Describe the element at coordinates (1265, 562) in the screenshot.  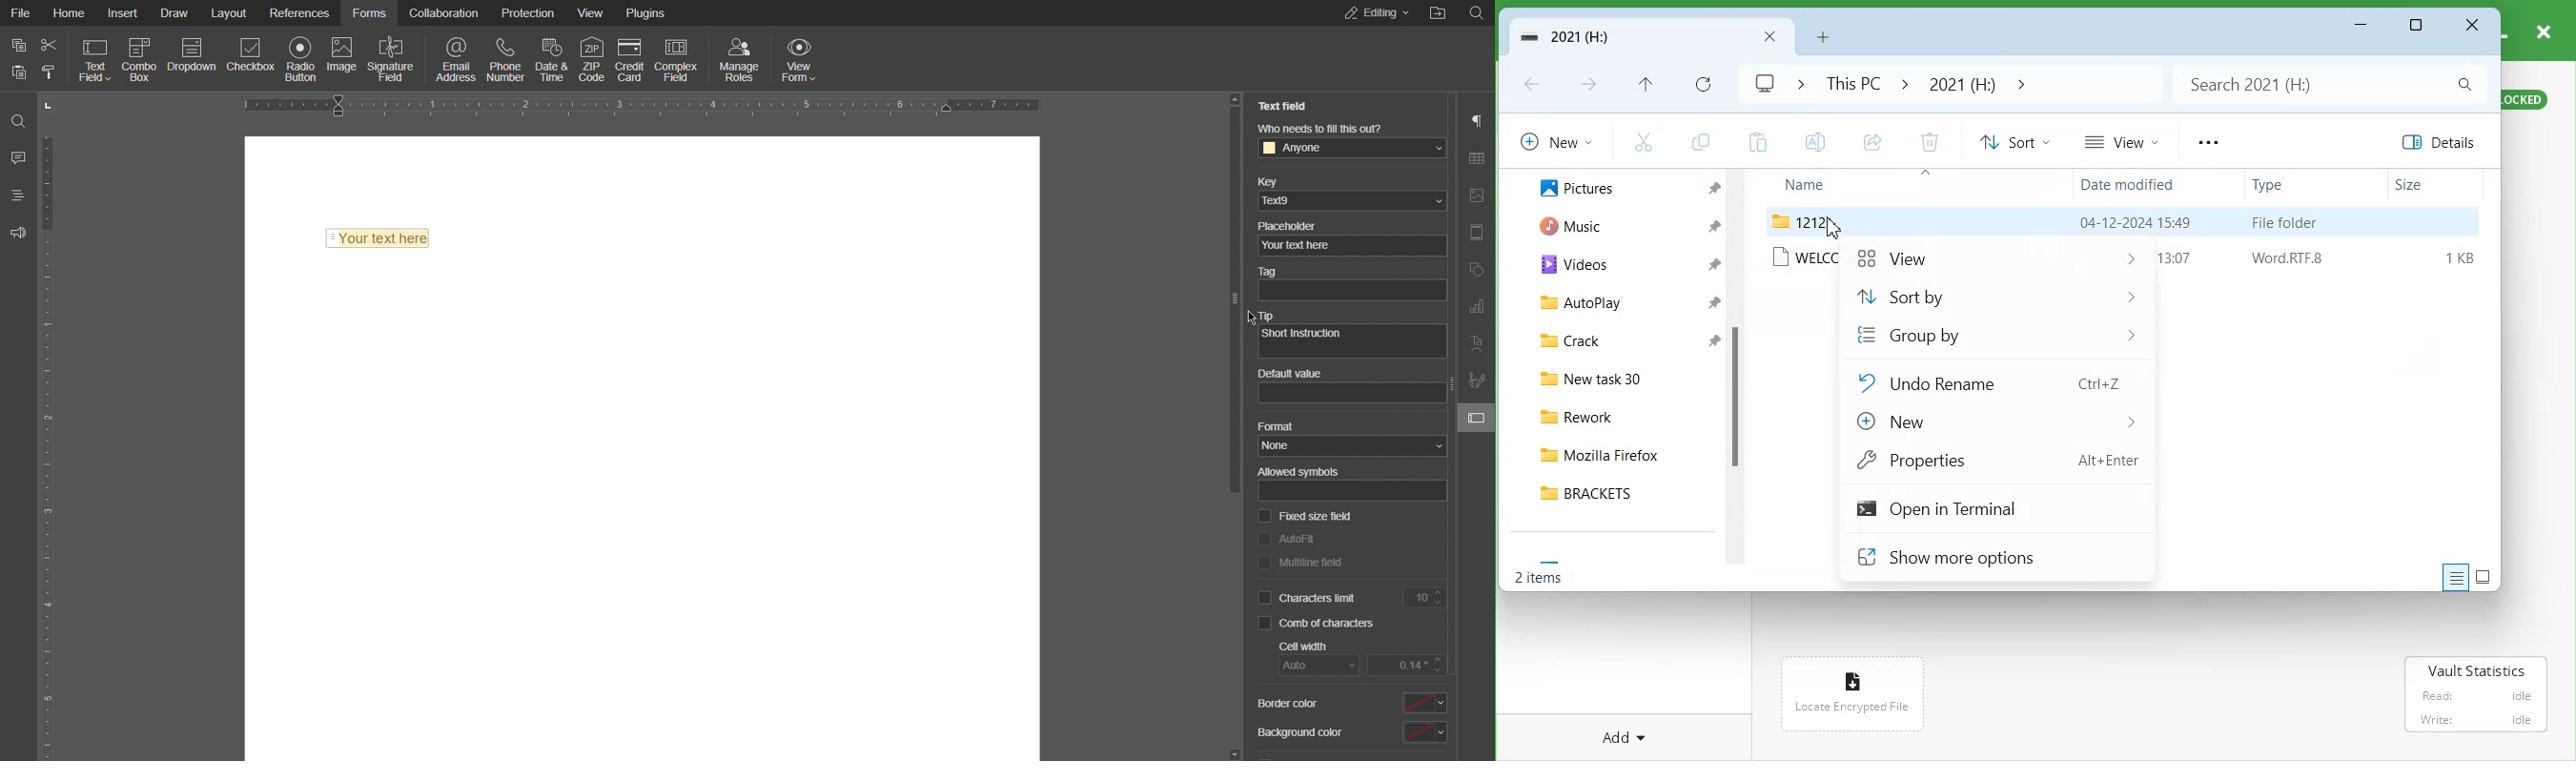
I see `checkbox` at that location.